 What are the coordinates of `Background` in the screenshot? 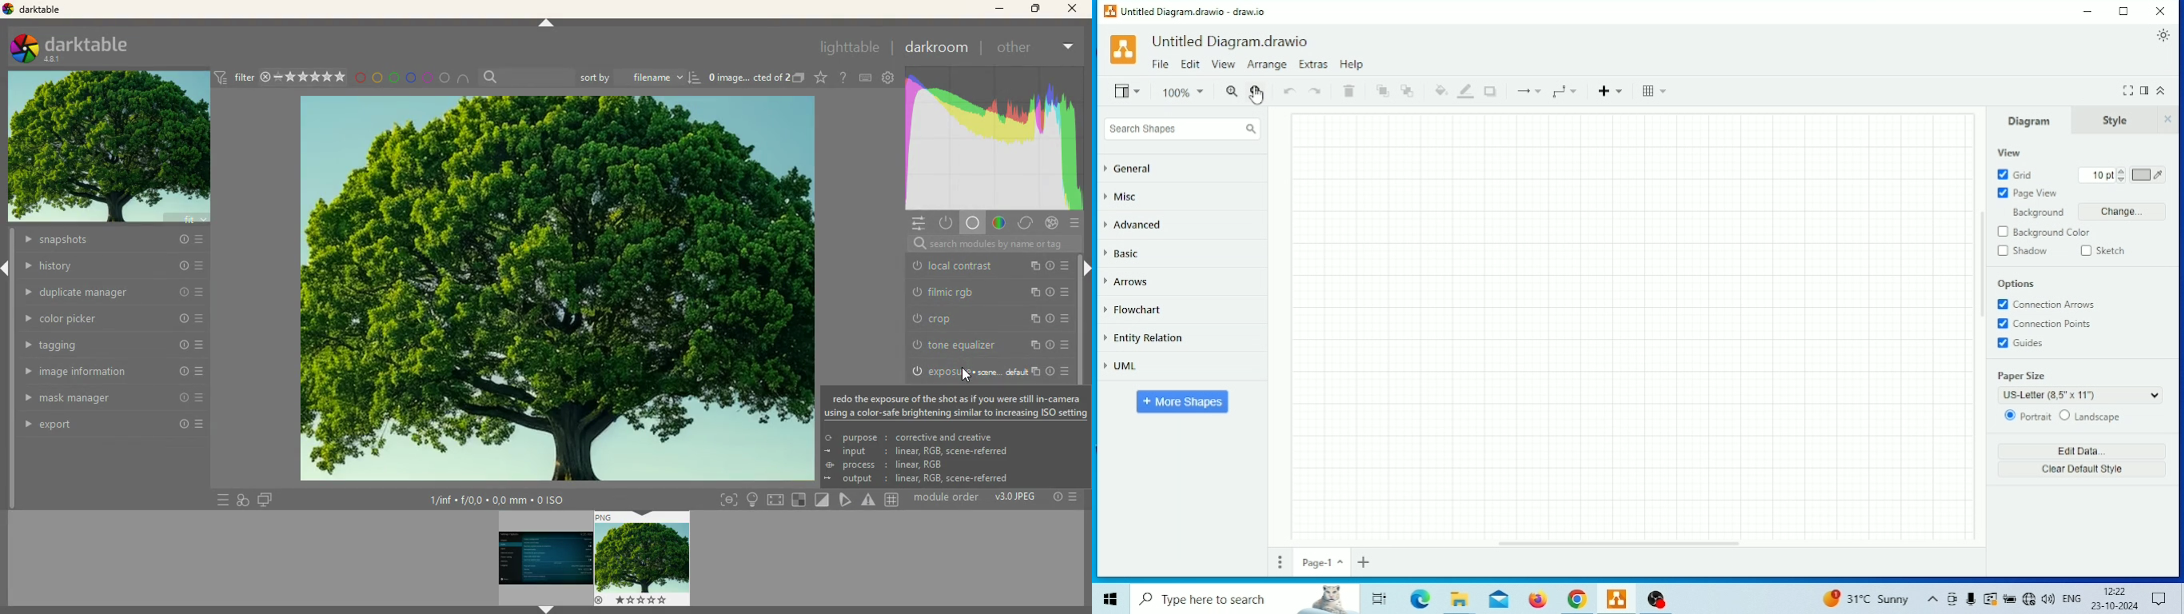 It's located at (2080, 211).